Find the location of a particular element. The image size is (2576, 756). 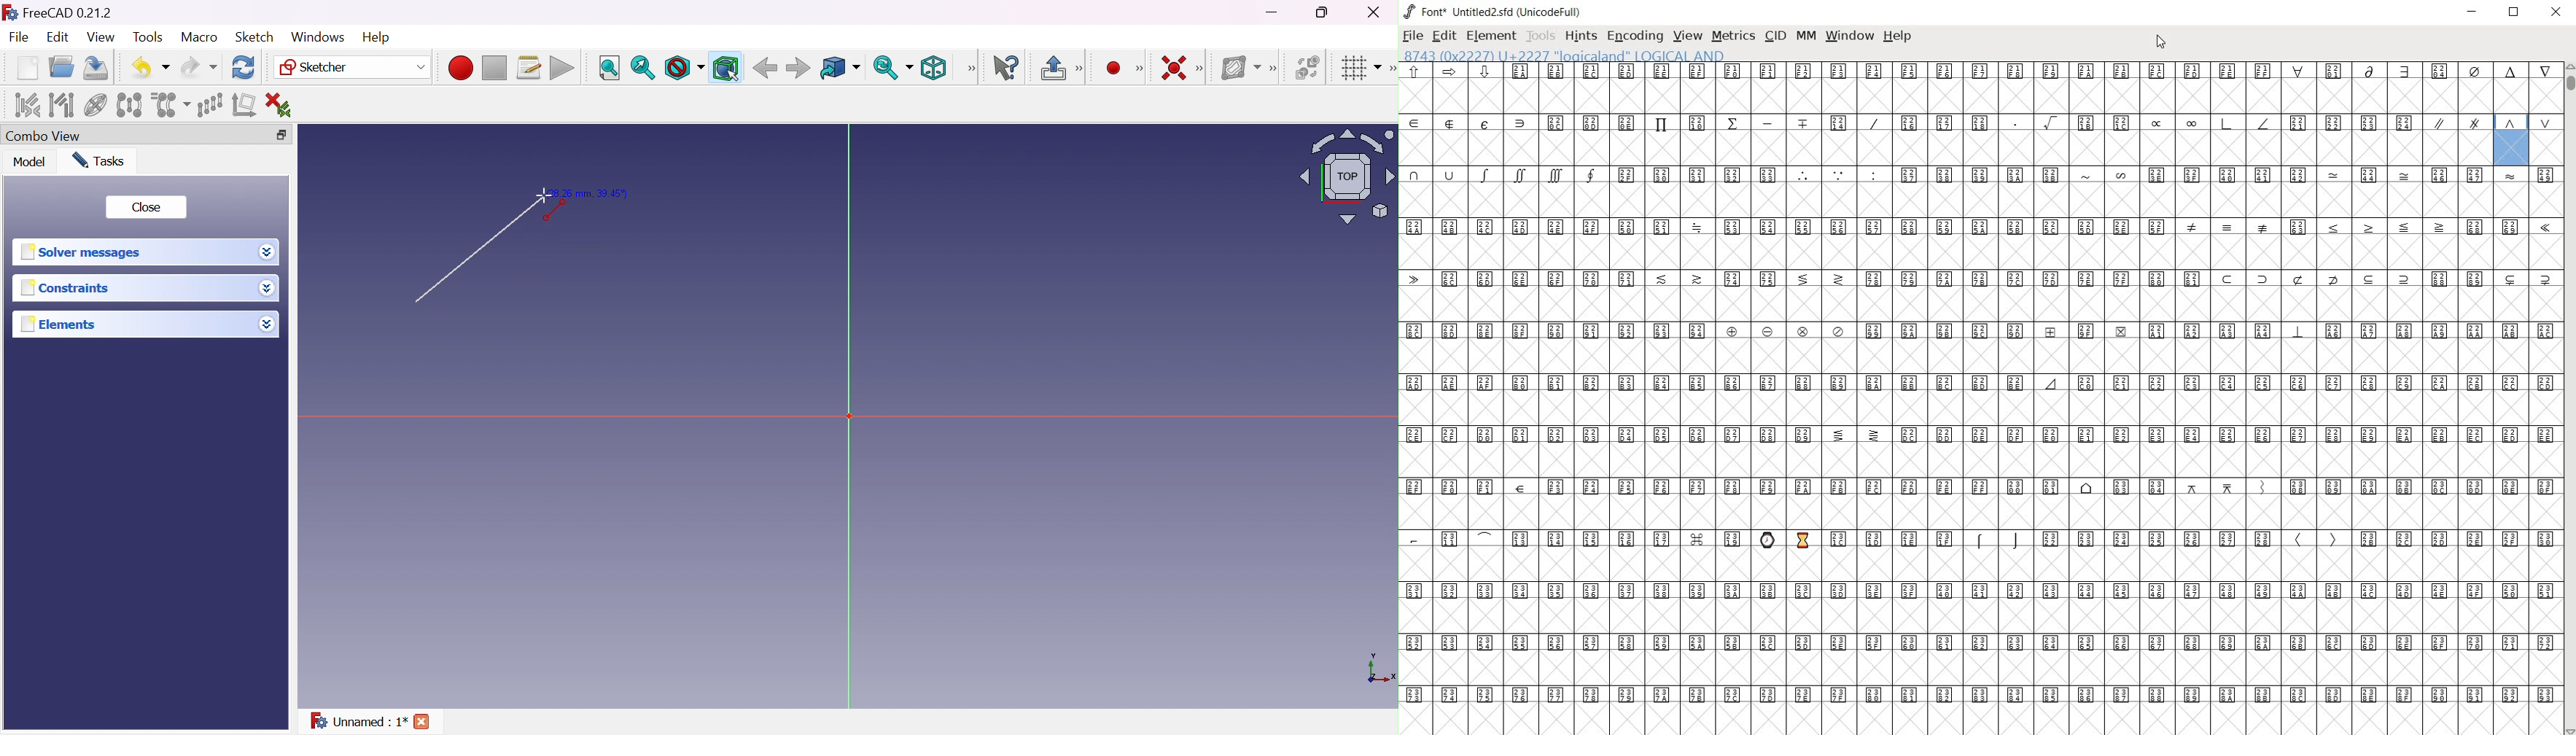

Fit selection is located at coordinates (642, 67).